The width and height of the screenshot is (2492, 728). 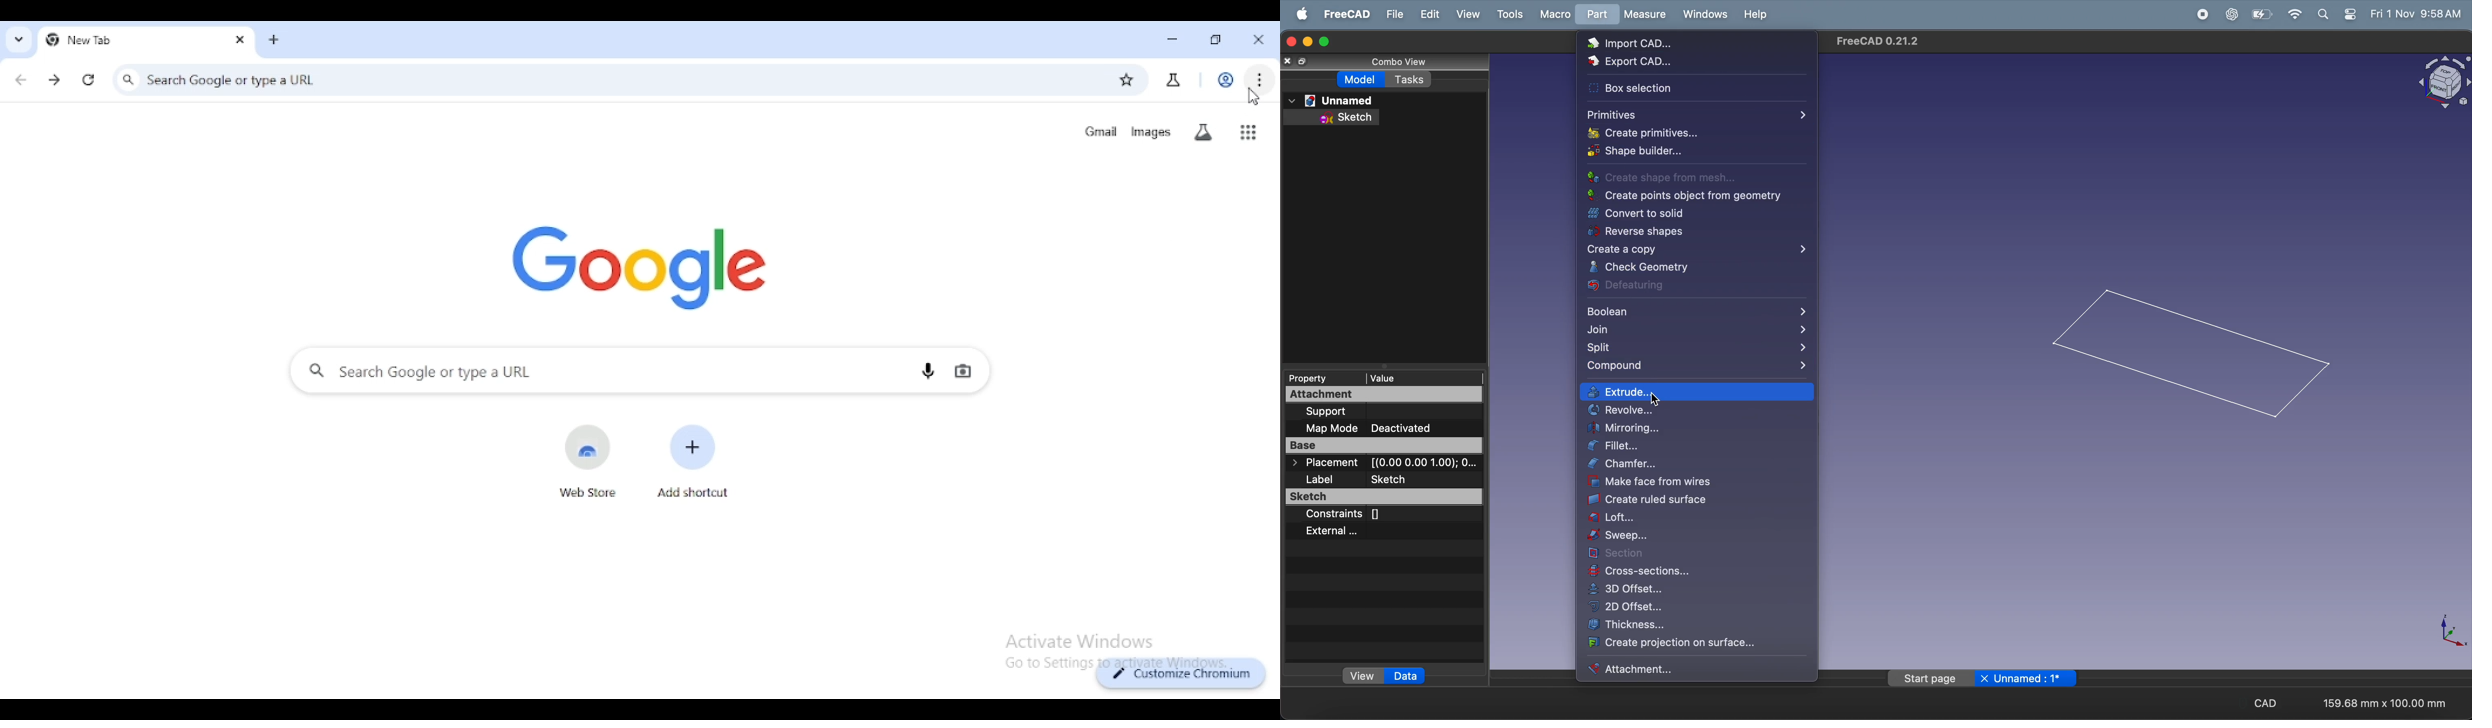 What do you see at coordinates (1699, 410) in the screenshot?
I see `revolve` at bounding box center [1699, 410].